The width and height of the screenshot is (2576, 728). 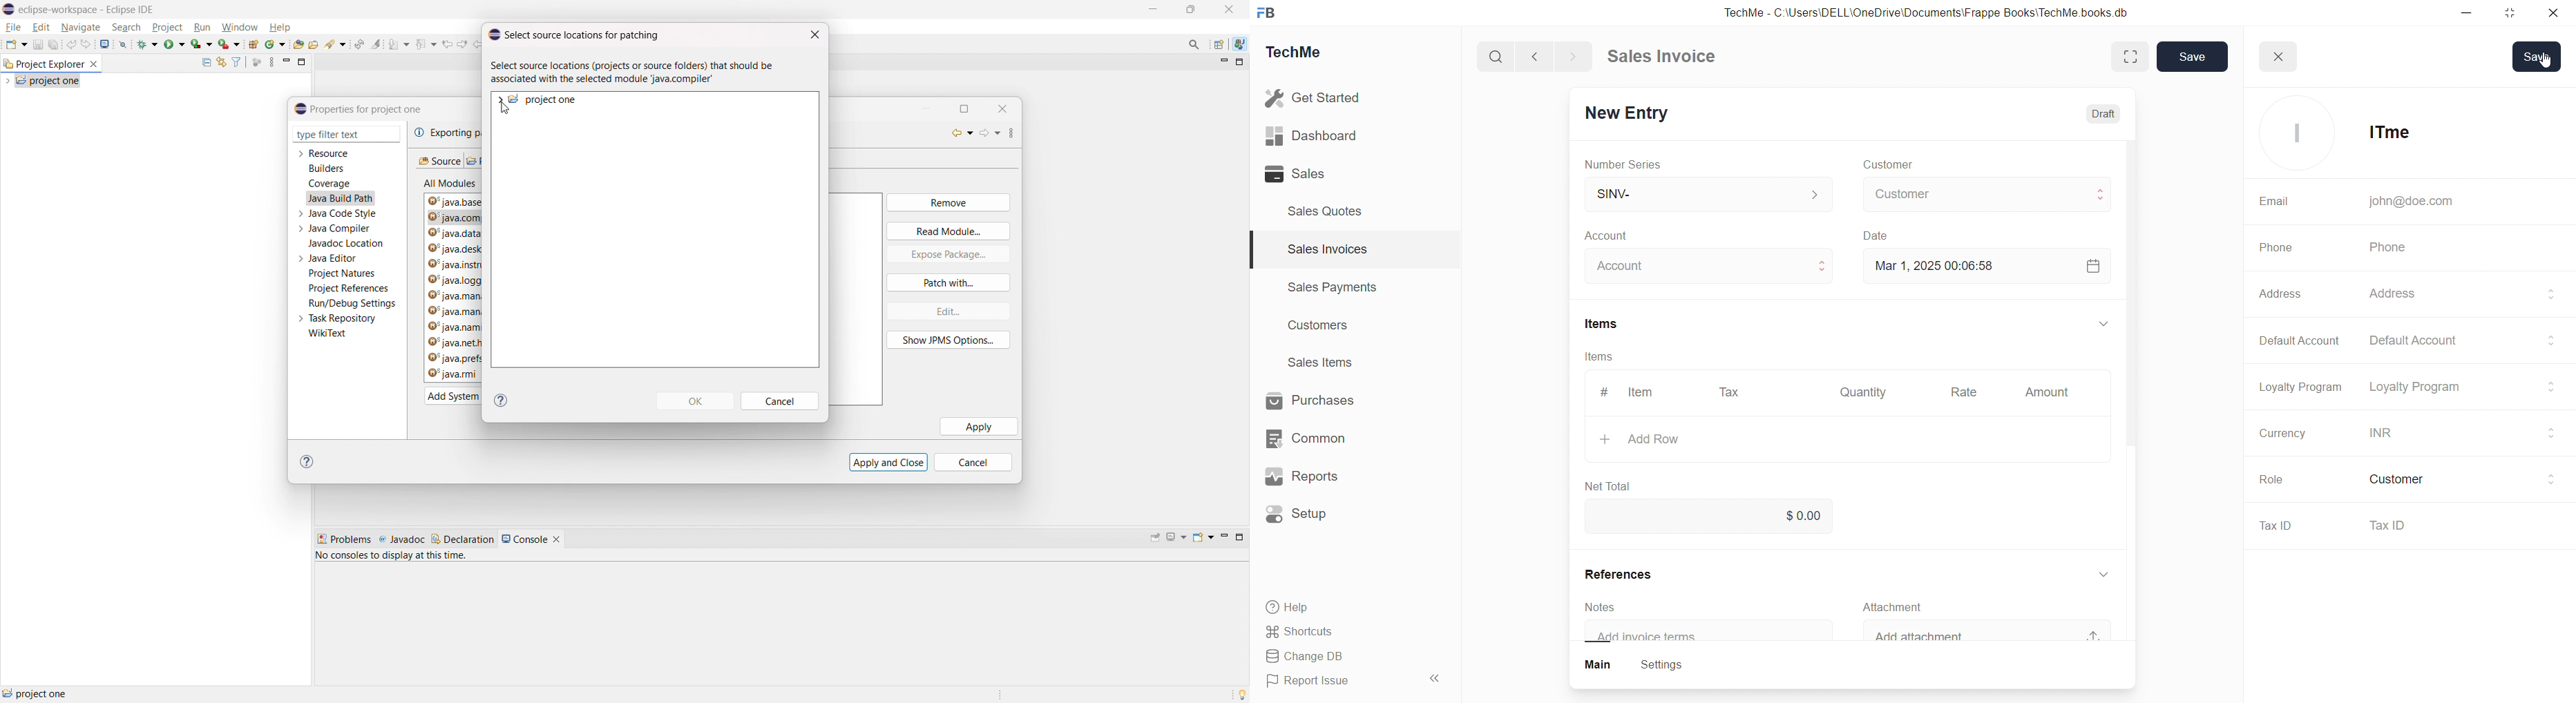 I want to click on  Shortcuts, so click(x=1305, y=633).